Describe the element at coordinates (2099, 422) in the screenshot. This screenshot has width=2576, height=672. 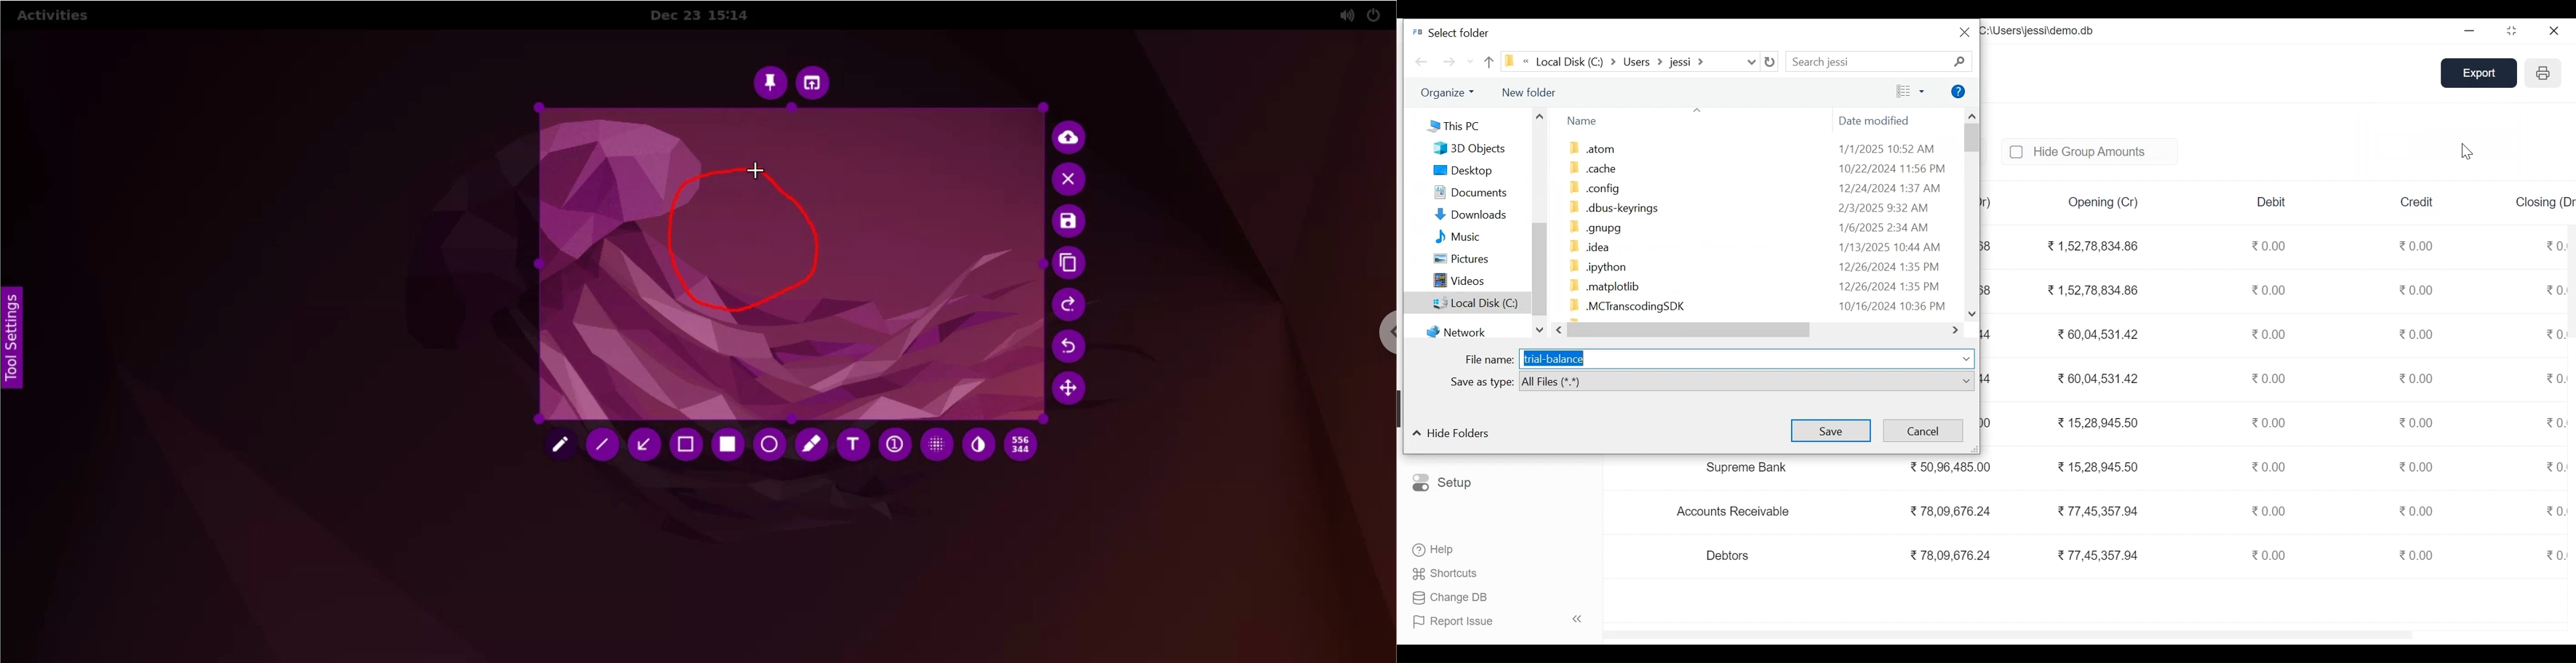
I see `15.28.945 50` at that location.